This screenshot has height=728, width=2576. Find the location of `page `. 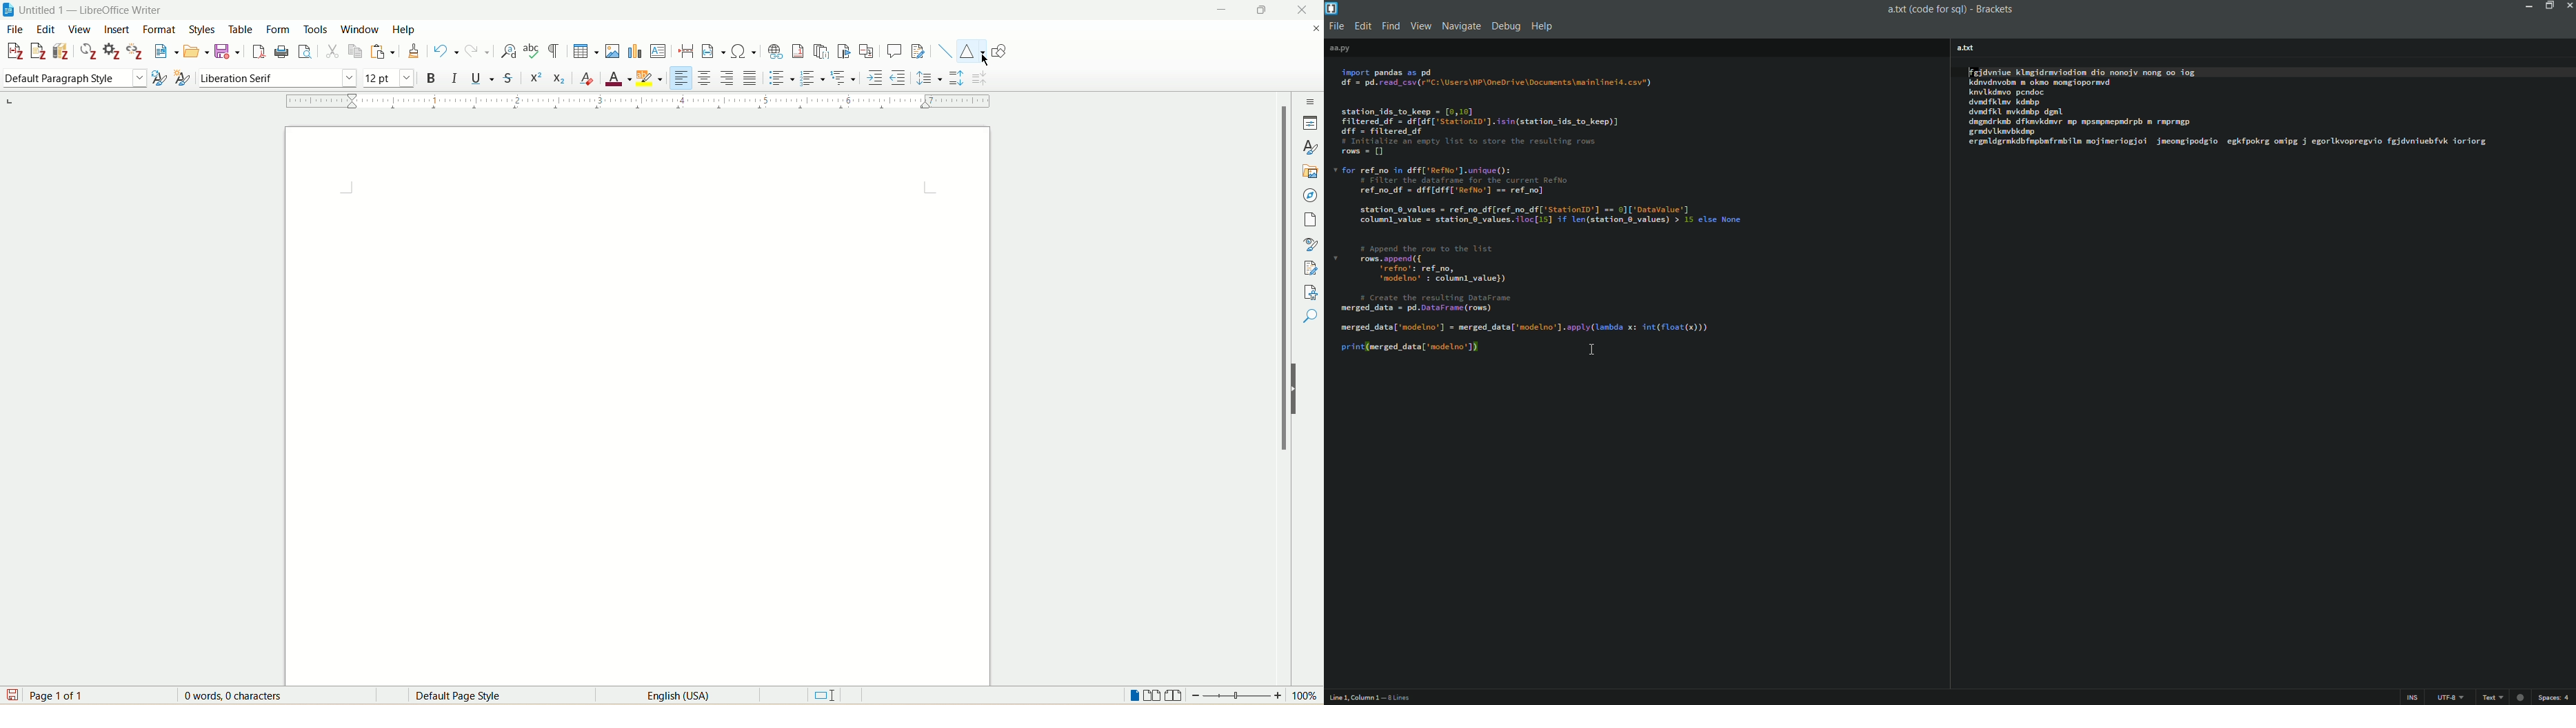

page  is located at coordinates (1313, 220).